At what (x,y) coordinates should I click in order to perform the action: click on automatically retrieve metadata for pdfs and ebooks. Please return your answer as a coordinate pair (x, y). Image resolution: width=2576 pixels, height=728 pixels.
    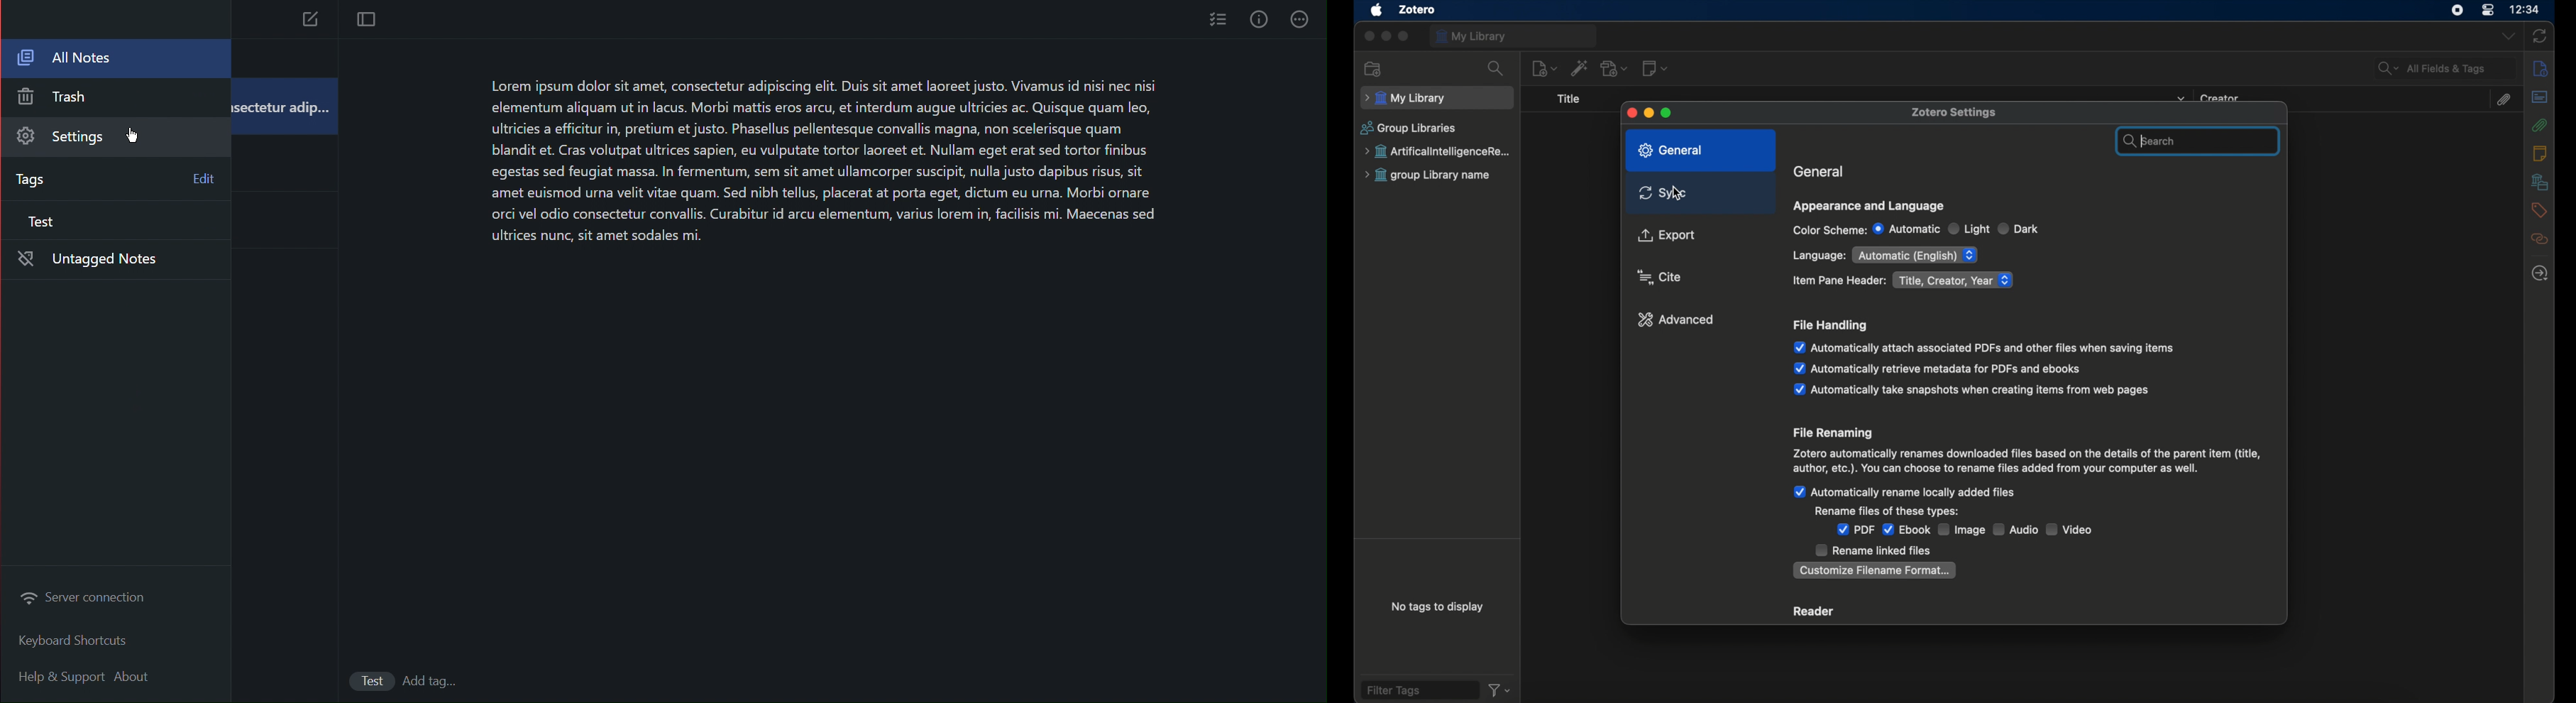
    Looking at the image, I should click on (1937, 368).